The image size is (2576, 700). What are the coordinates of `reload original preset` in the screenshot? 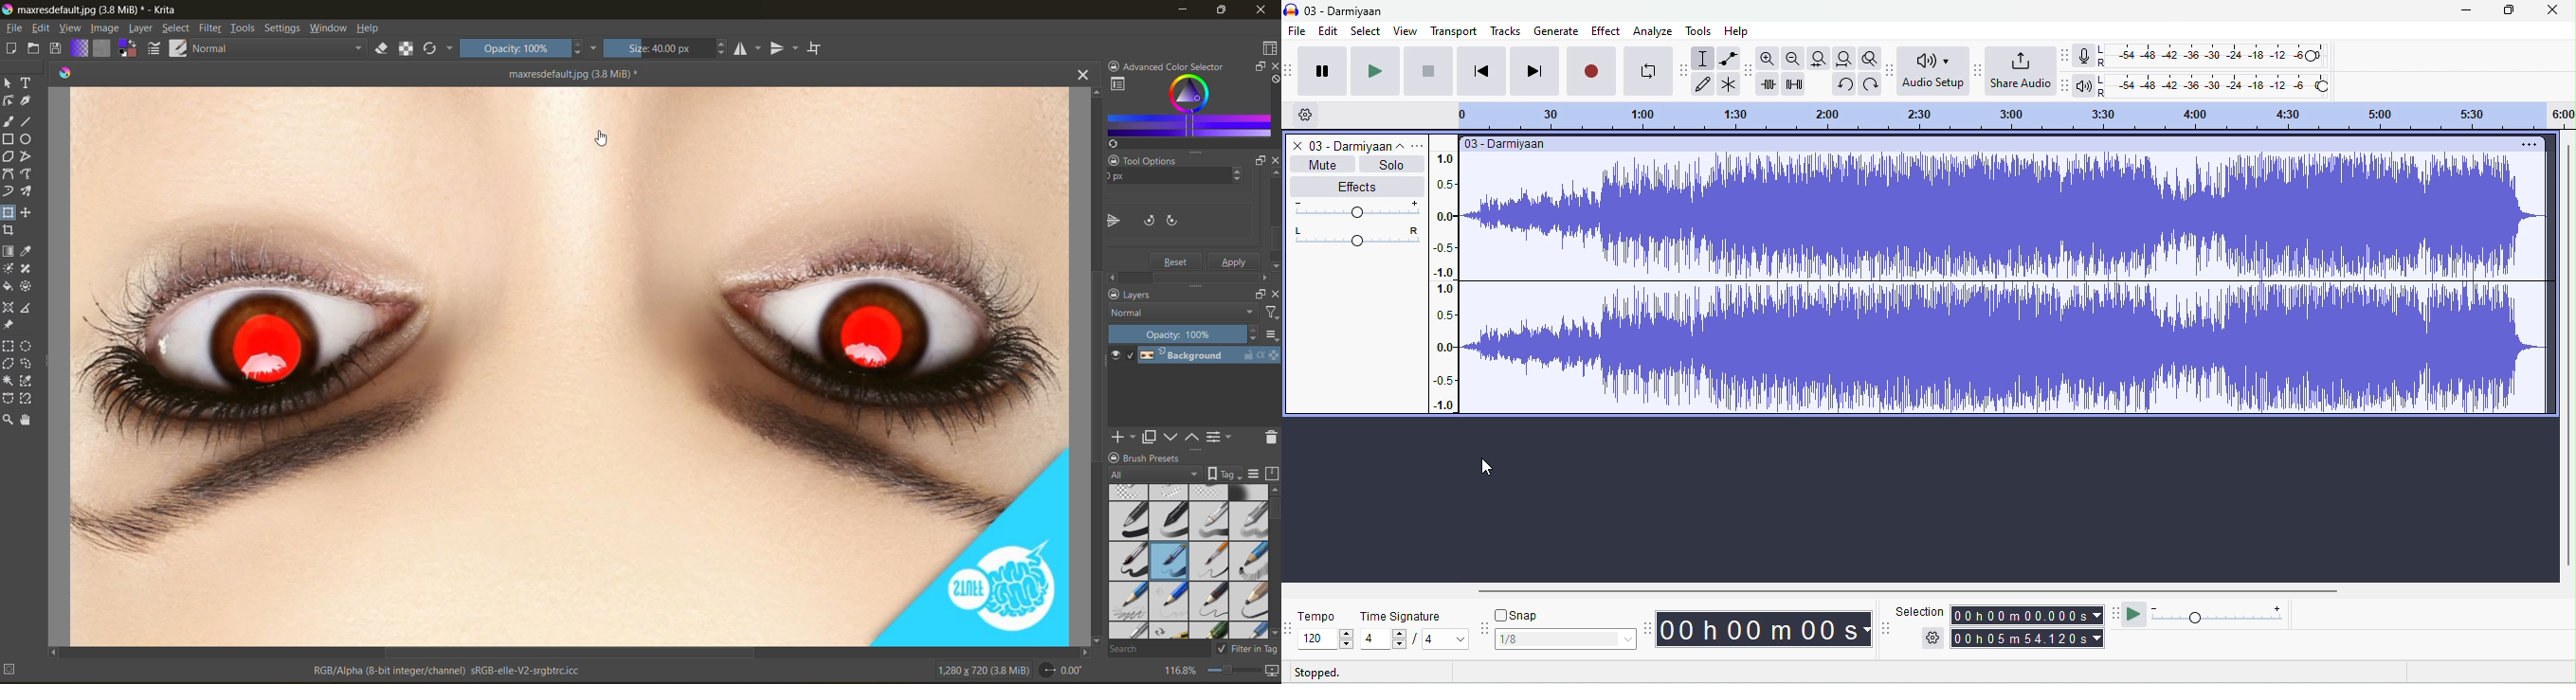 It's located at (434, 49).